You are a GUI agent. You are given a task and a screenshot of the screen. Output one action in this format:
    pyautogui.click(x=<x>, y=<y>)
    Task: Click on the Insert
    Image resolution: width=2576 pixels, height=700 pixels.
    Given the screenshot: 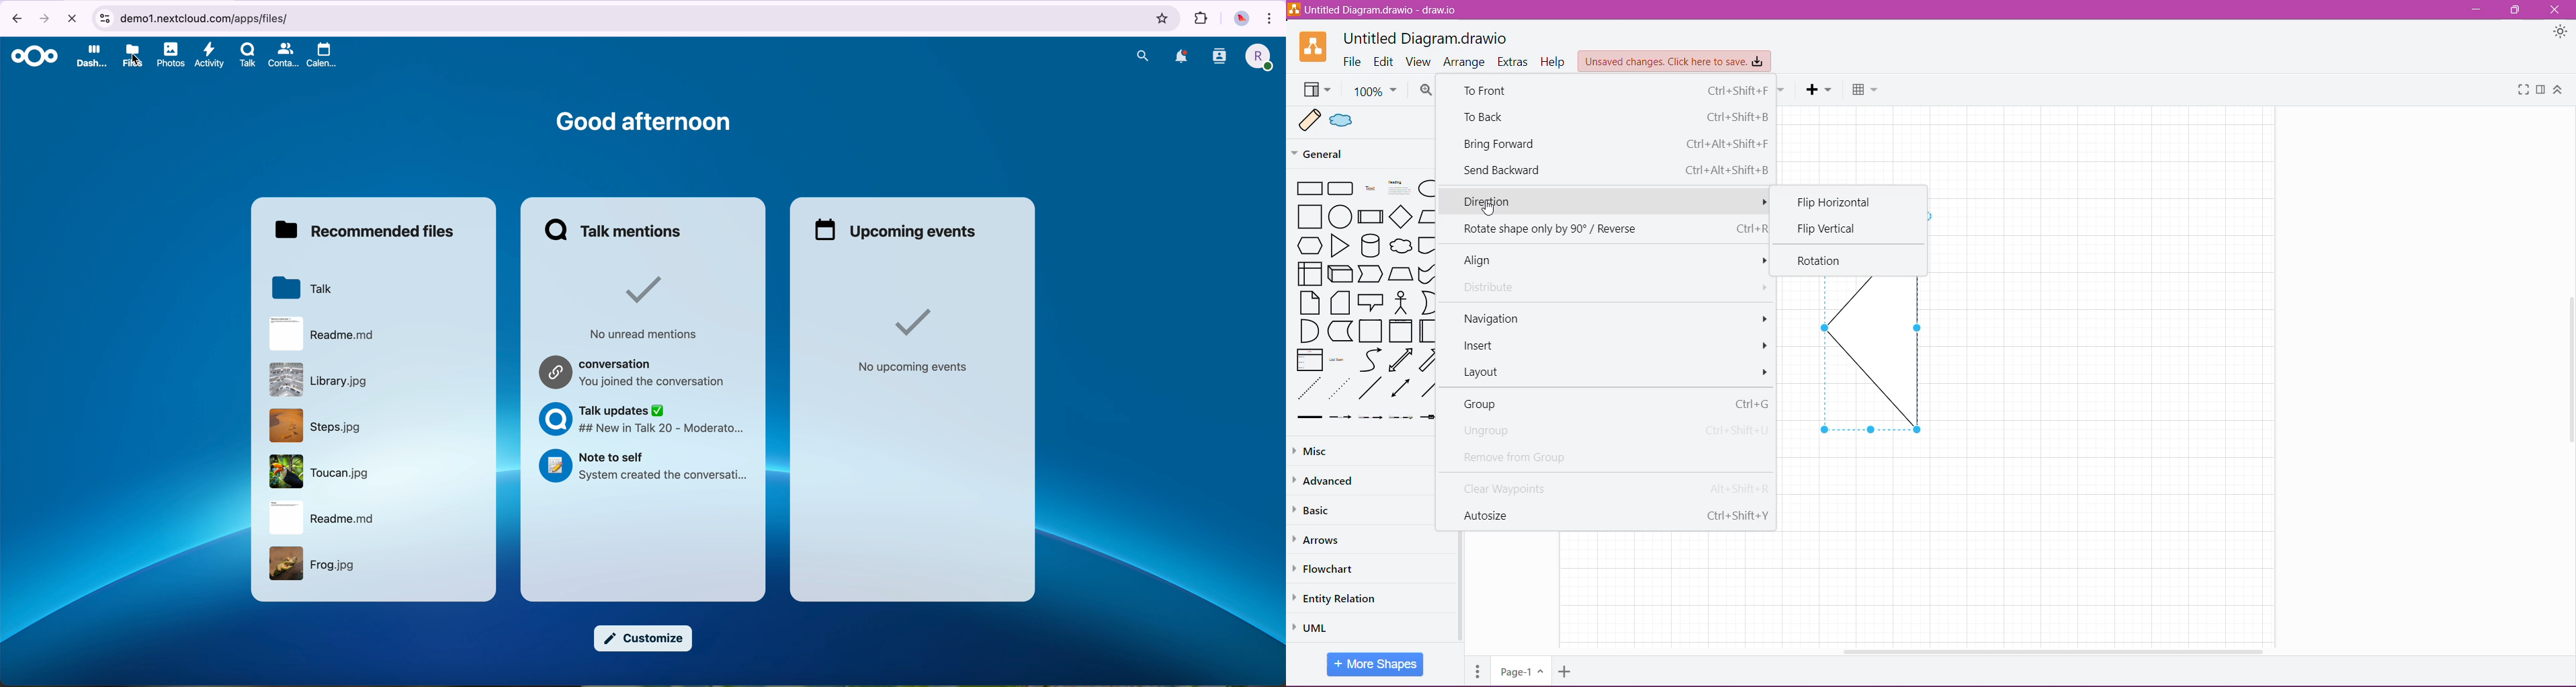 What is the action you would take?
    pyautogui.click(x=1616, y=346)
    